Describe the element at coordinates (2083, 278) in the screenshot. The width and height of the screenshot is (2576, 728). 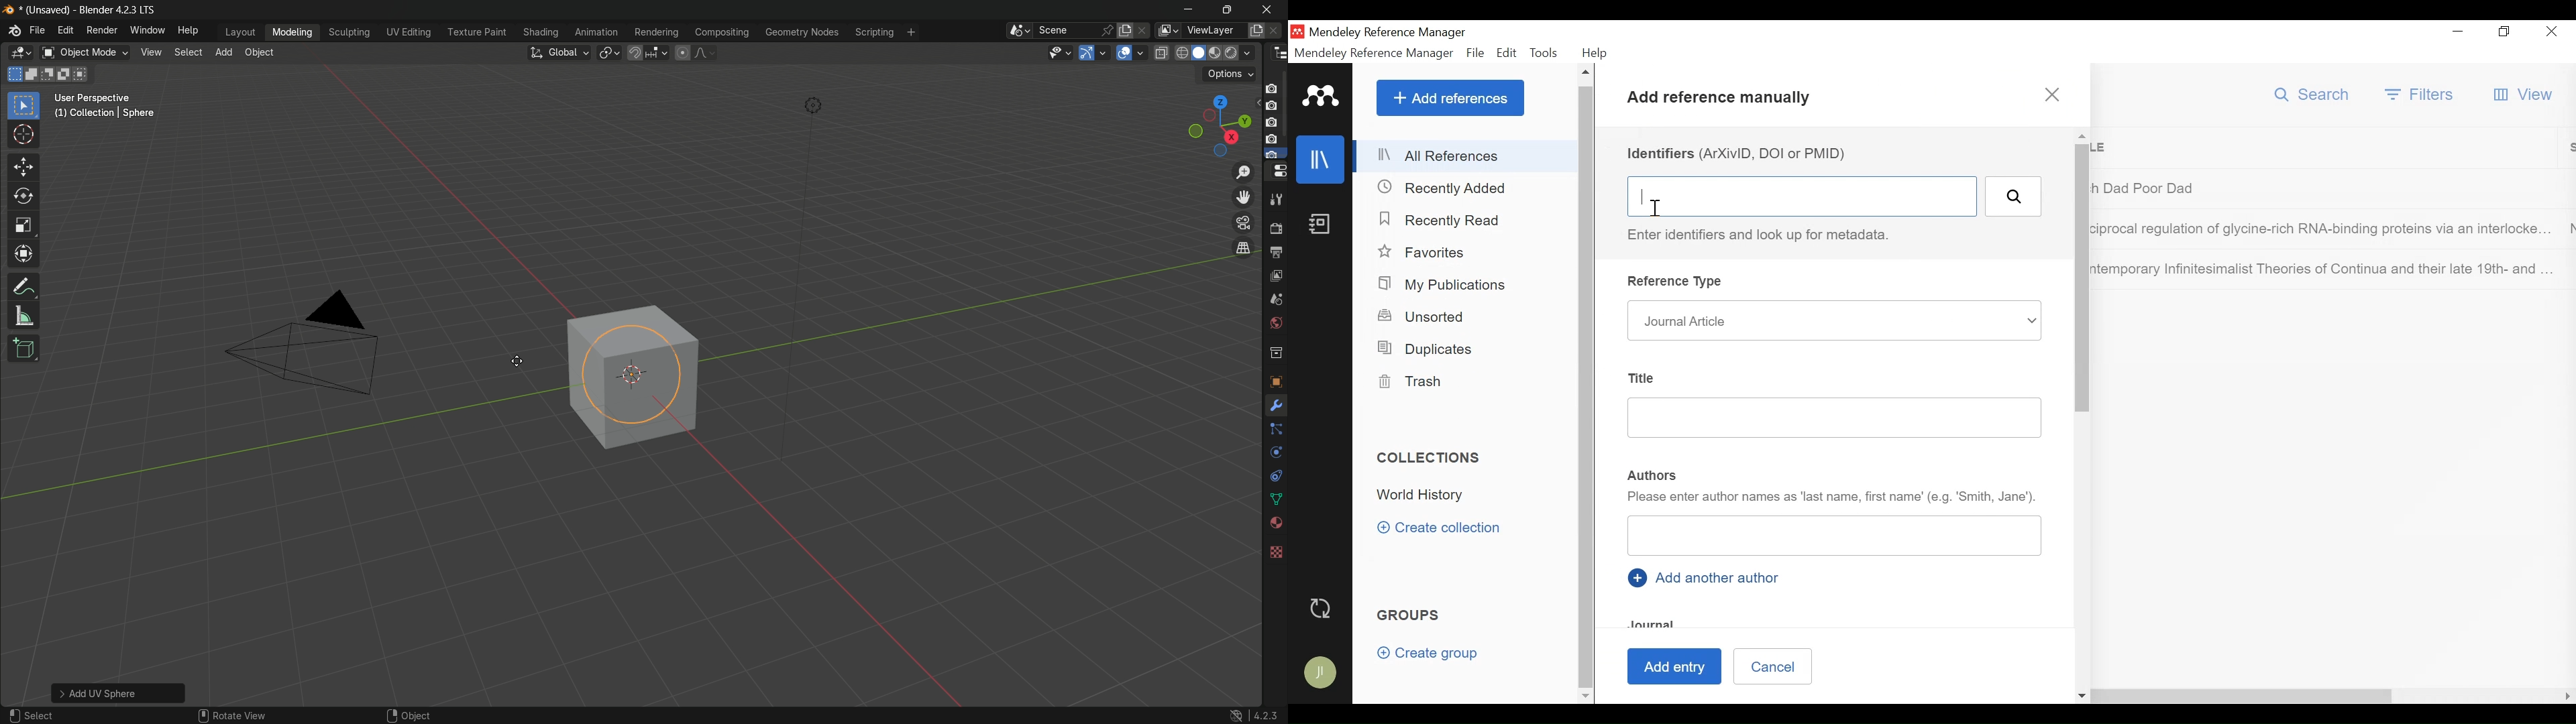
I see `Vertical Scroll Bar` at that location.